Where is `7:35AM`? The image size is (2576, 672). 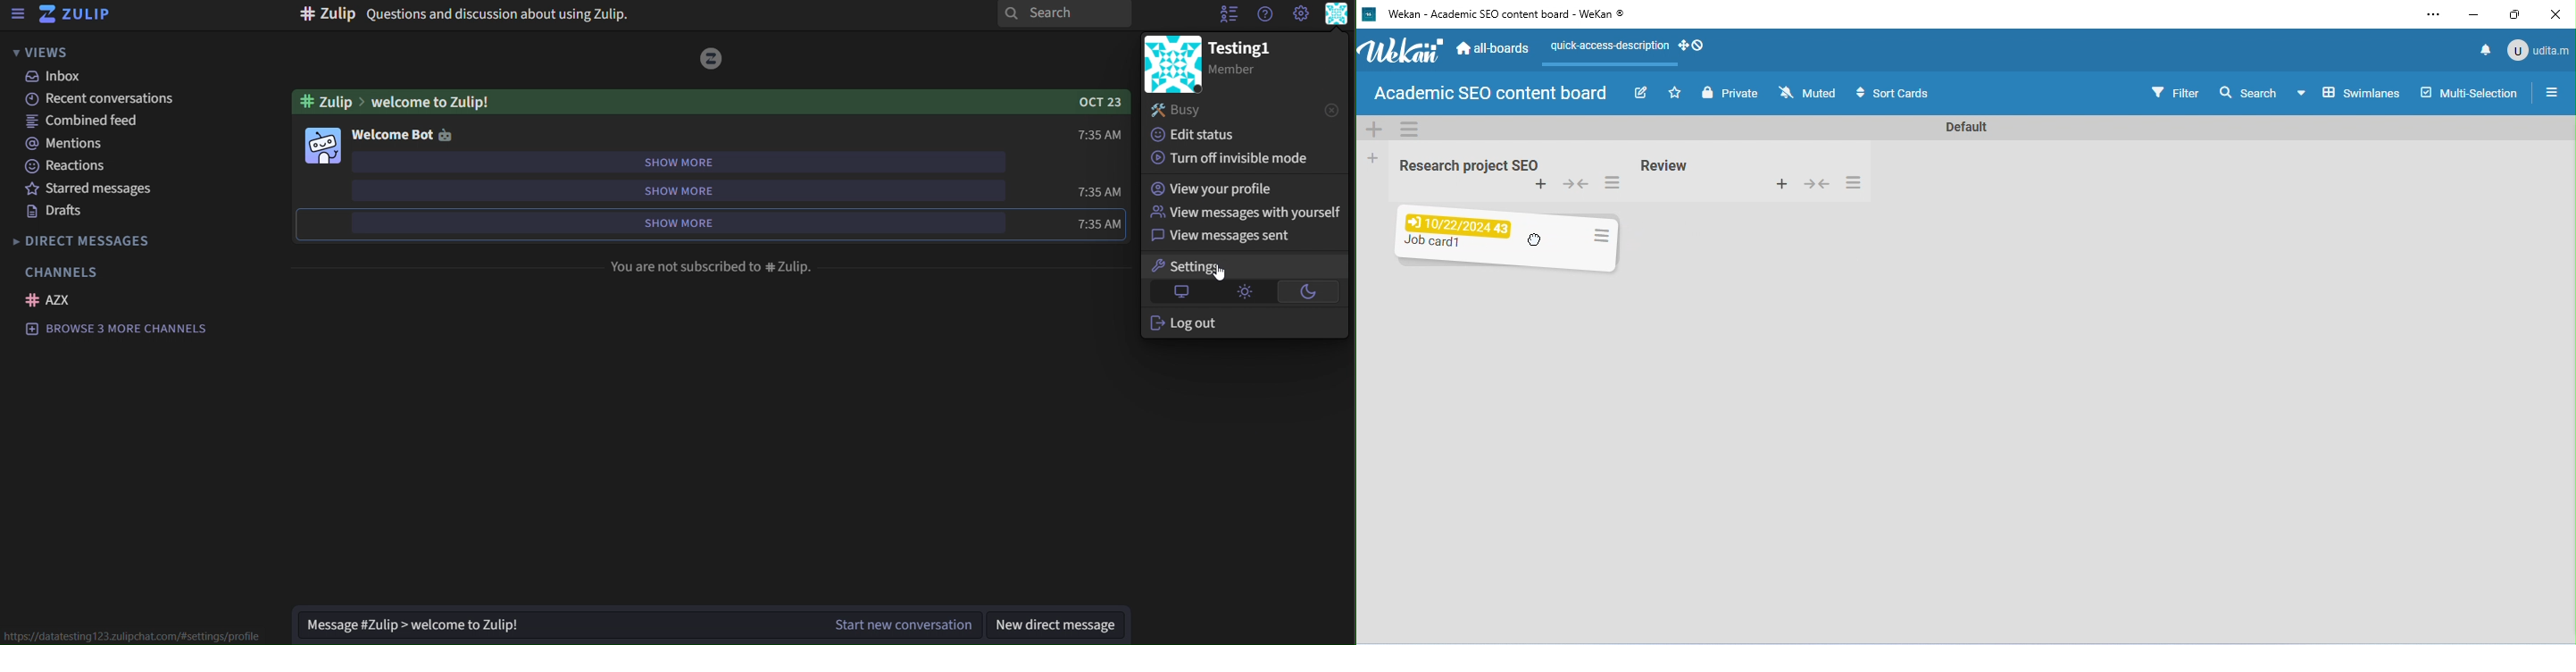 7:35AM is located at coordinates (1100, 134).